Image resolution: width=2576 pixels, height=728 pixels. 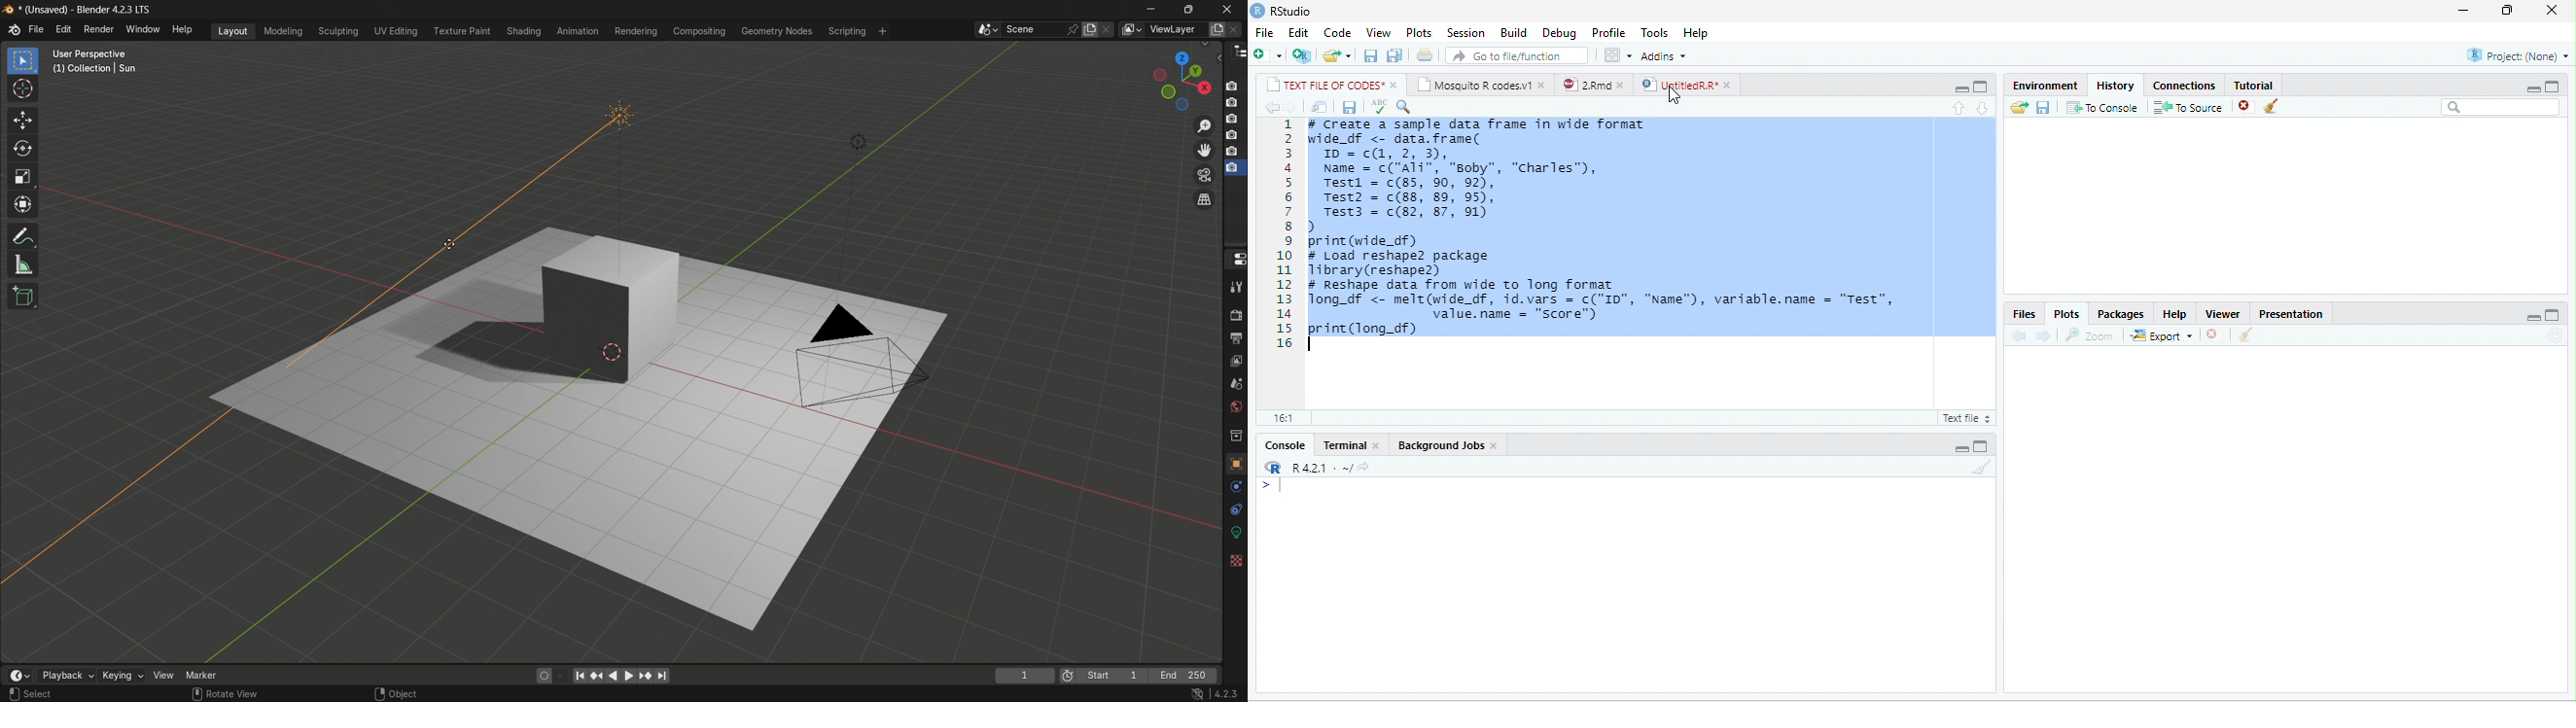 I want to click on Session, so click(x=1466, y=33).